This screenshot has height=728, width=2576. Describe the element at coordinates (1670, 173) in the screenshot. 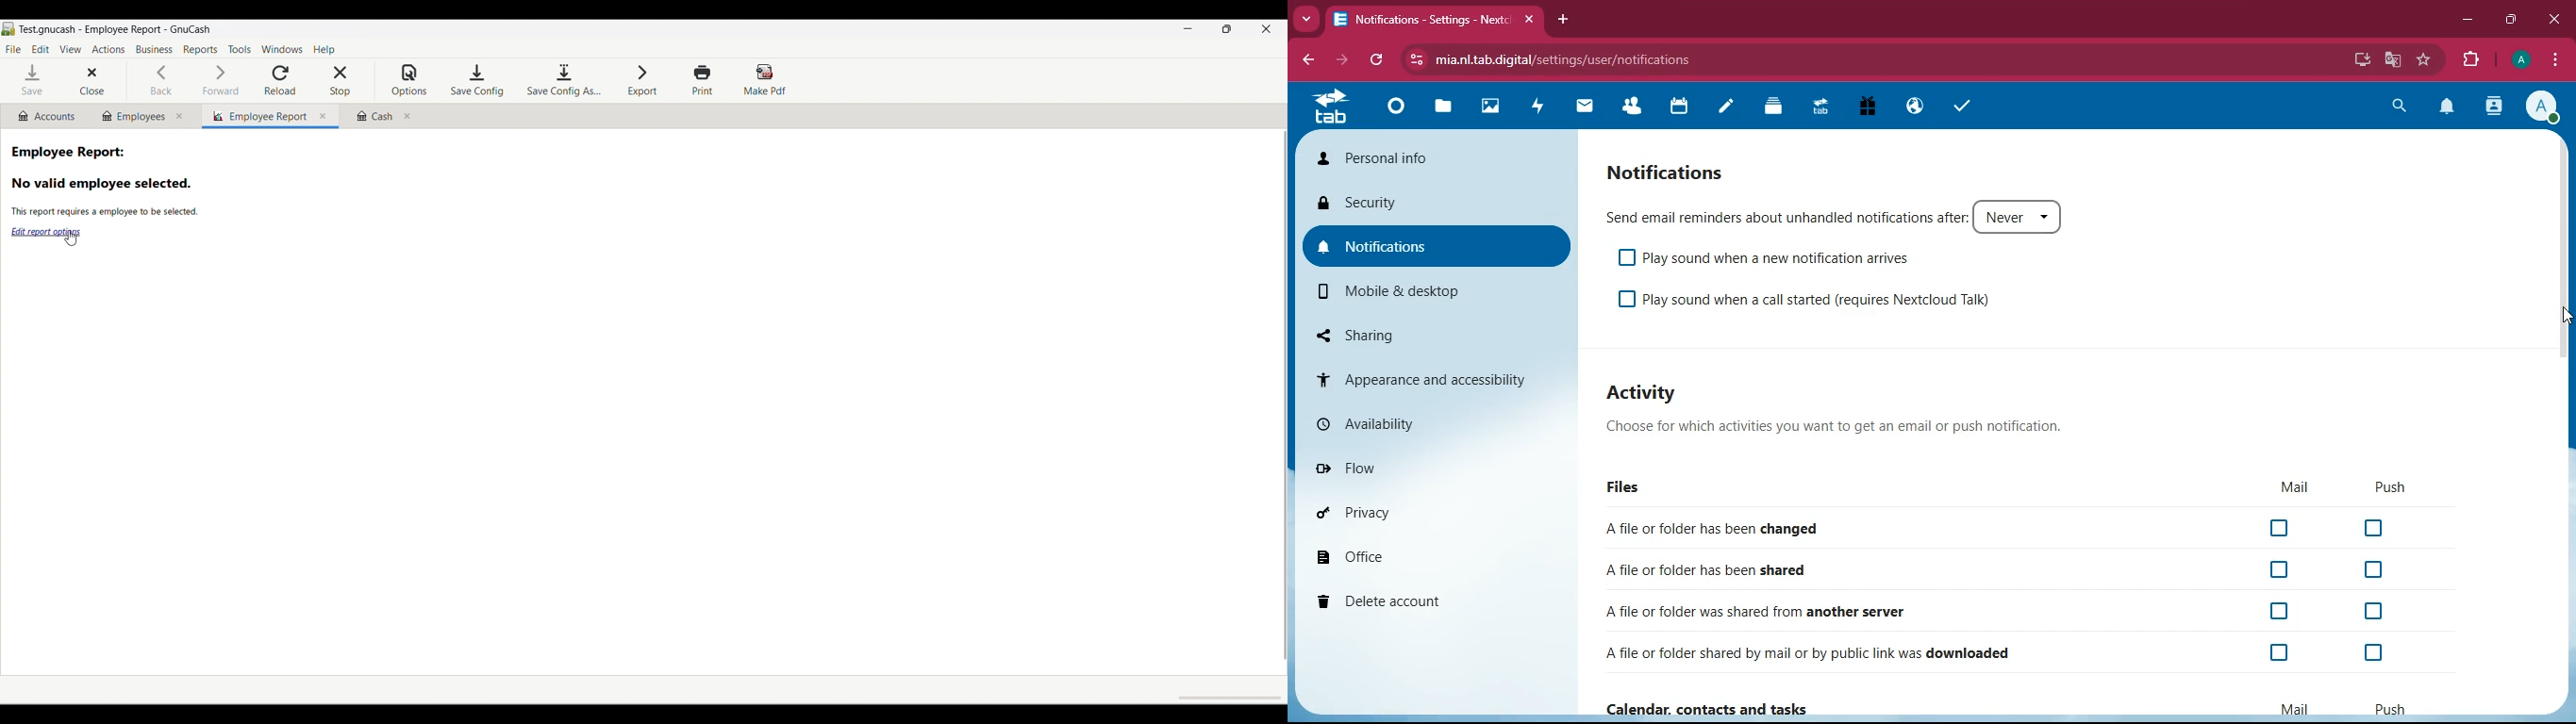

I see `notifications` at that location.